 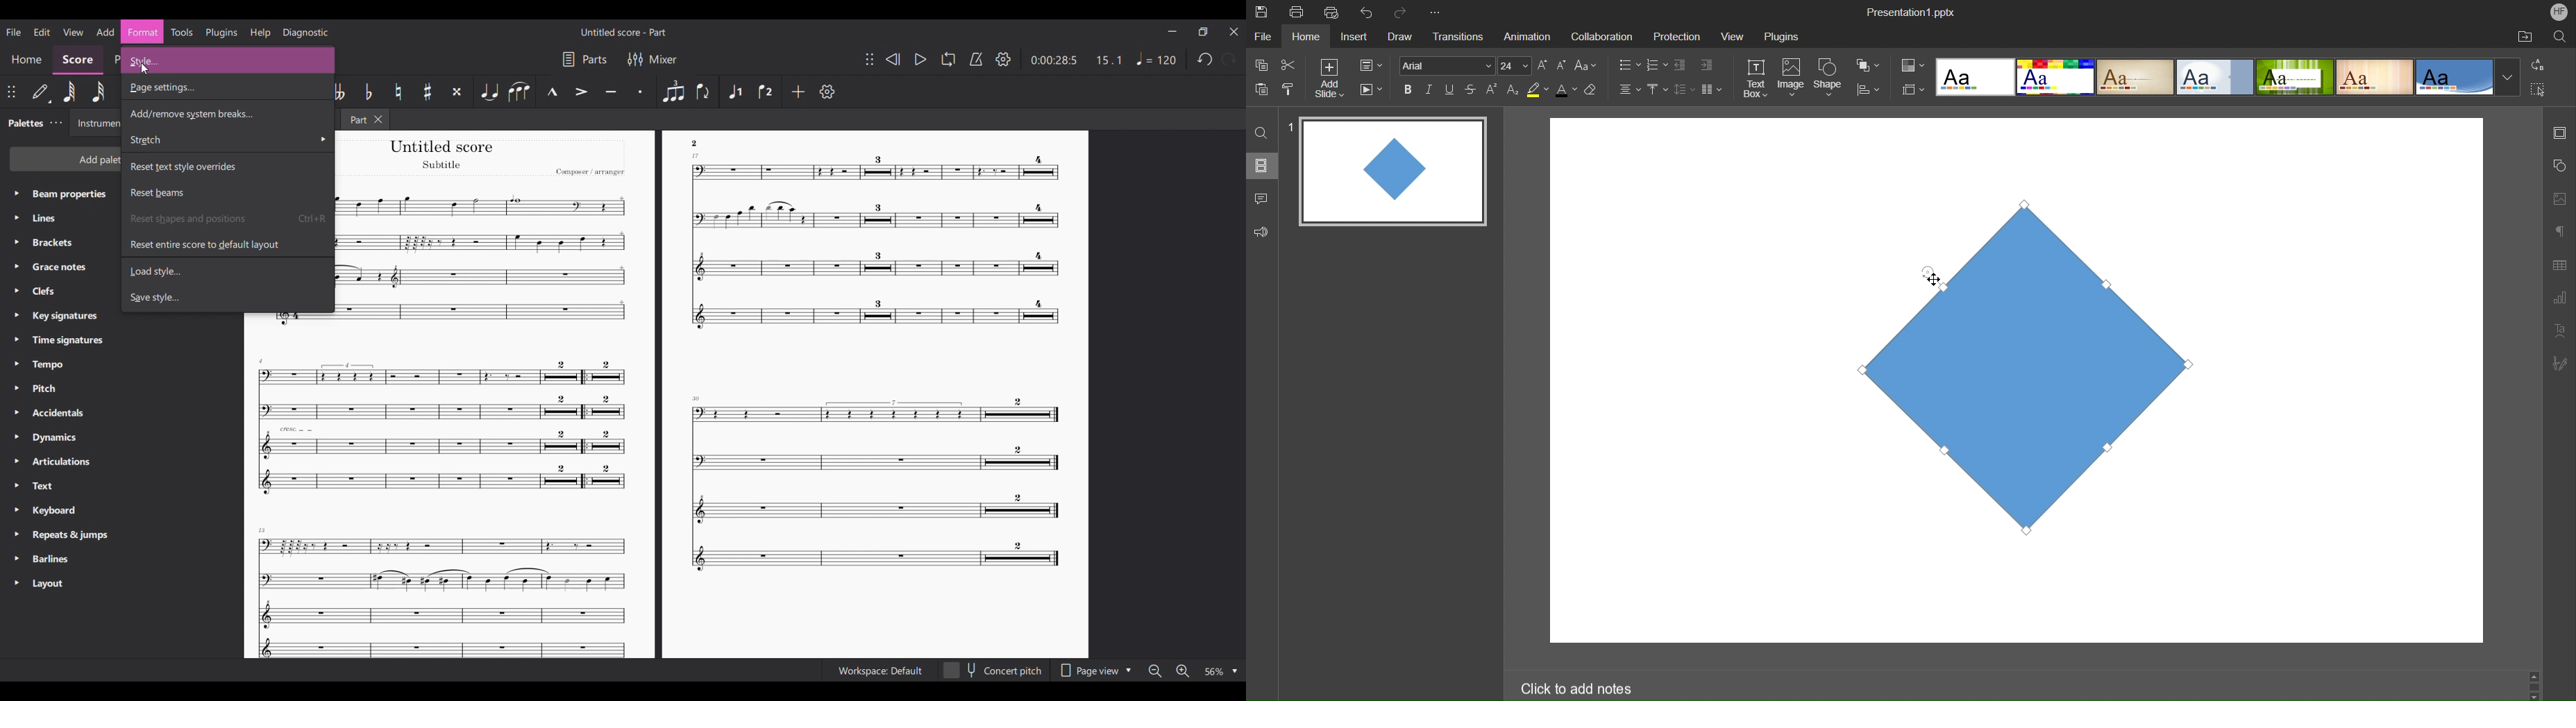 What do you see at coordinates (13, 32) in the screenshot?
I see `File menu` at bounding box center [13, 32].